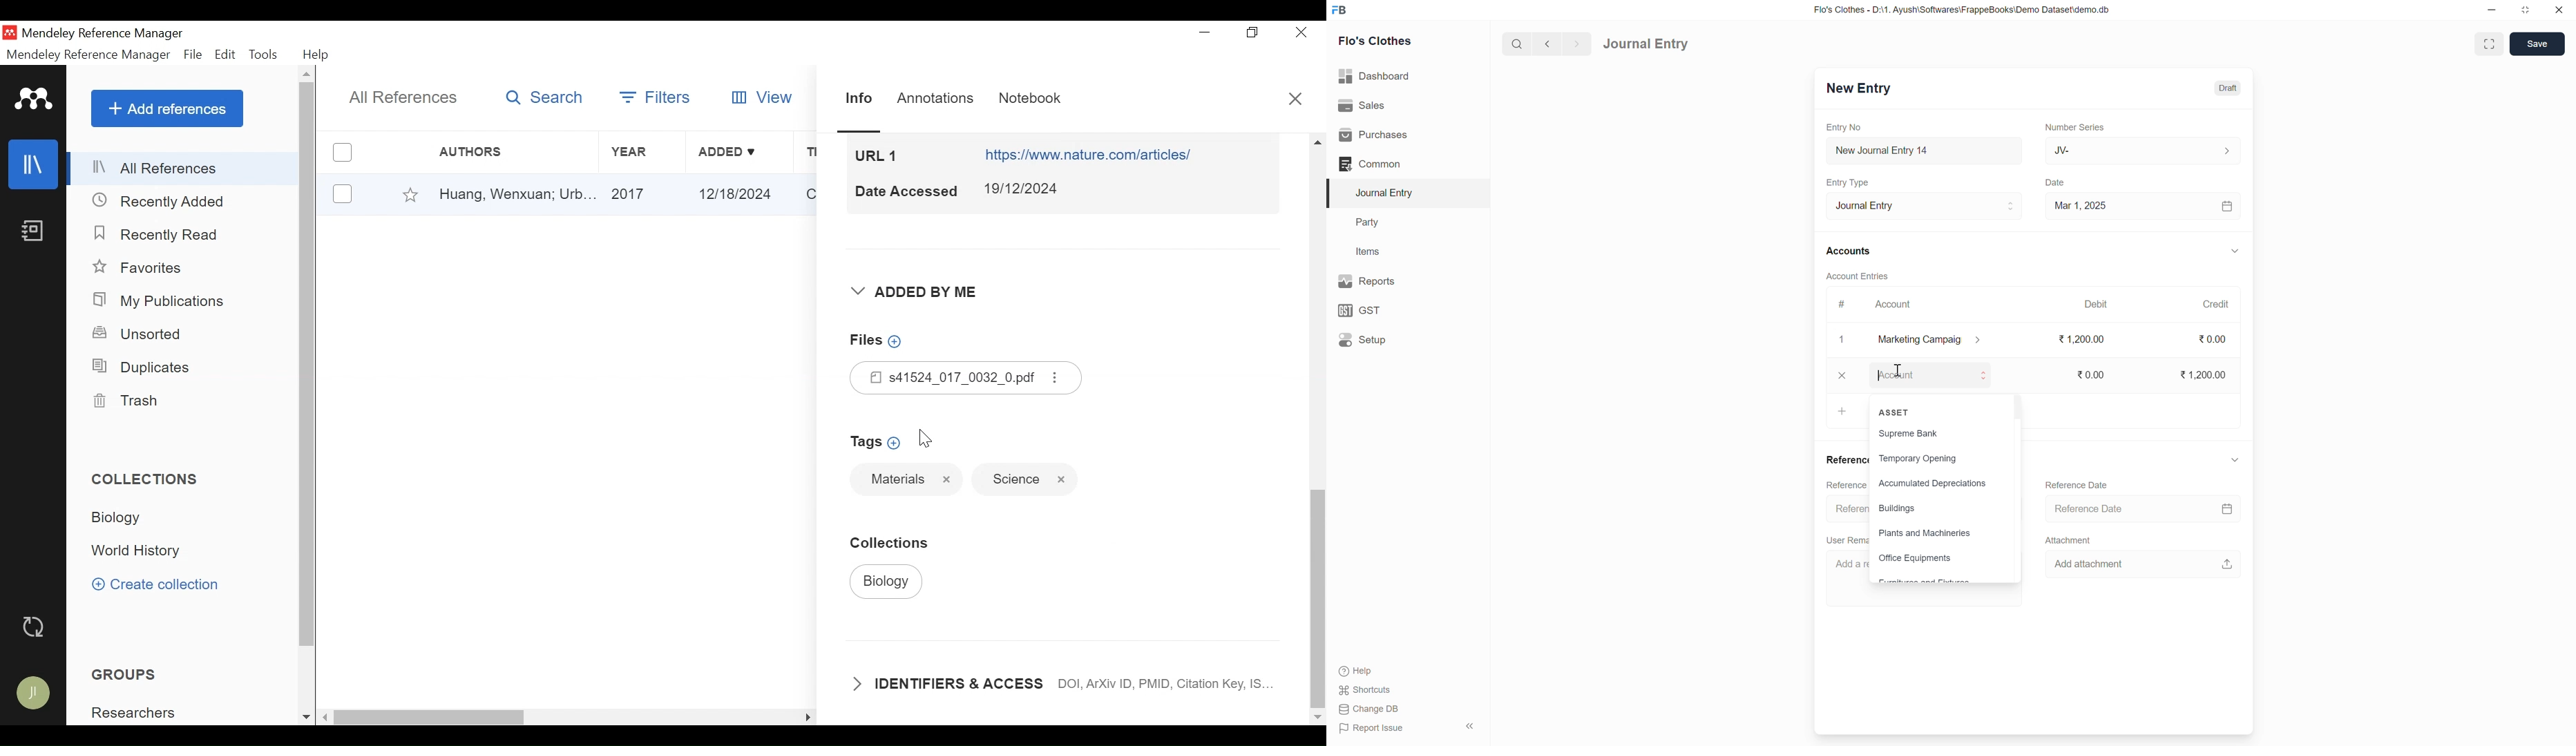 This screenshot has height=756, width=2576. What do you see at coordinates (1204, 32) in the screenshot?
I see `minimize` at bounding box center [1204, 32].